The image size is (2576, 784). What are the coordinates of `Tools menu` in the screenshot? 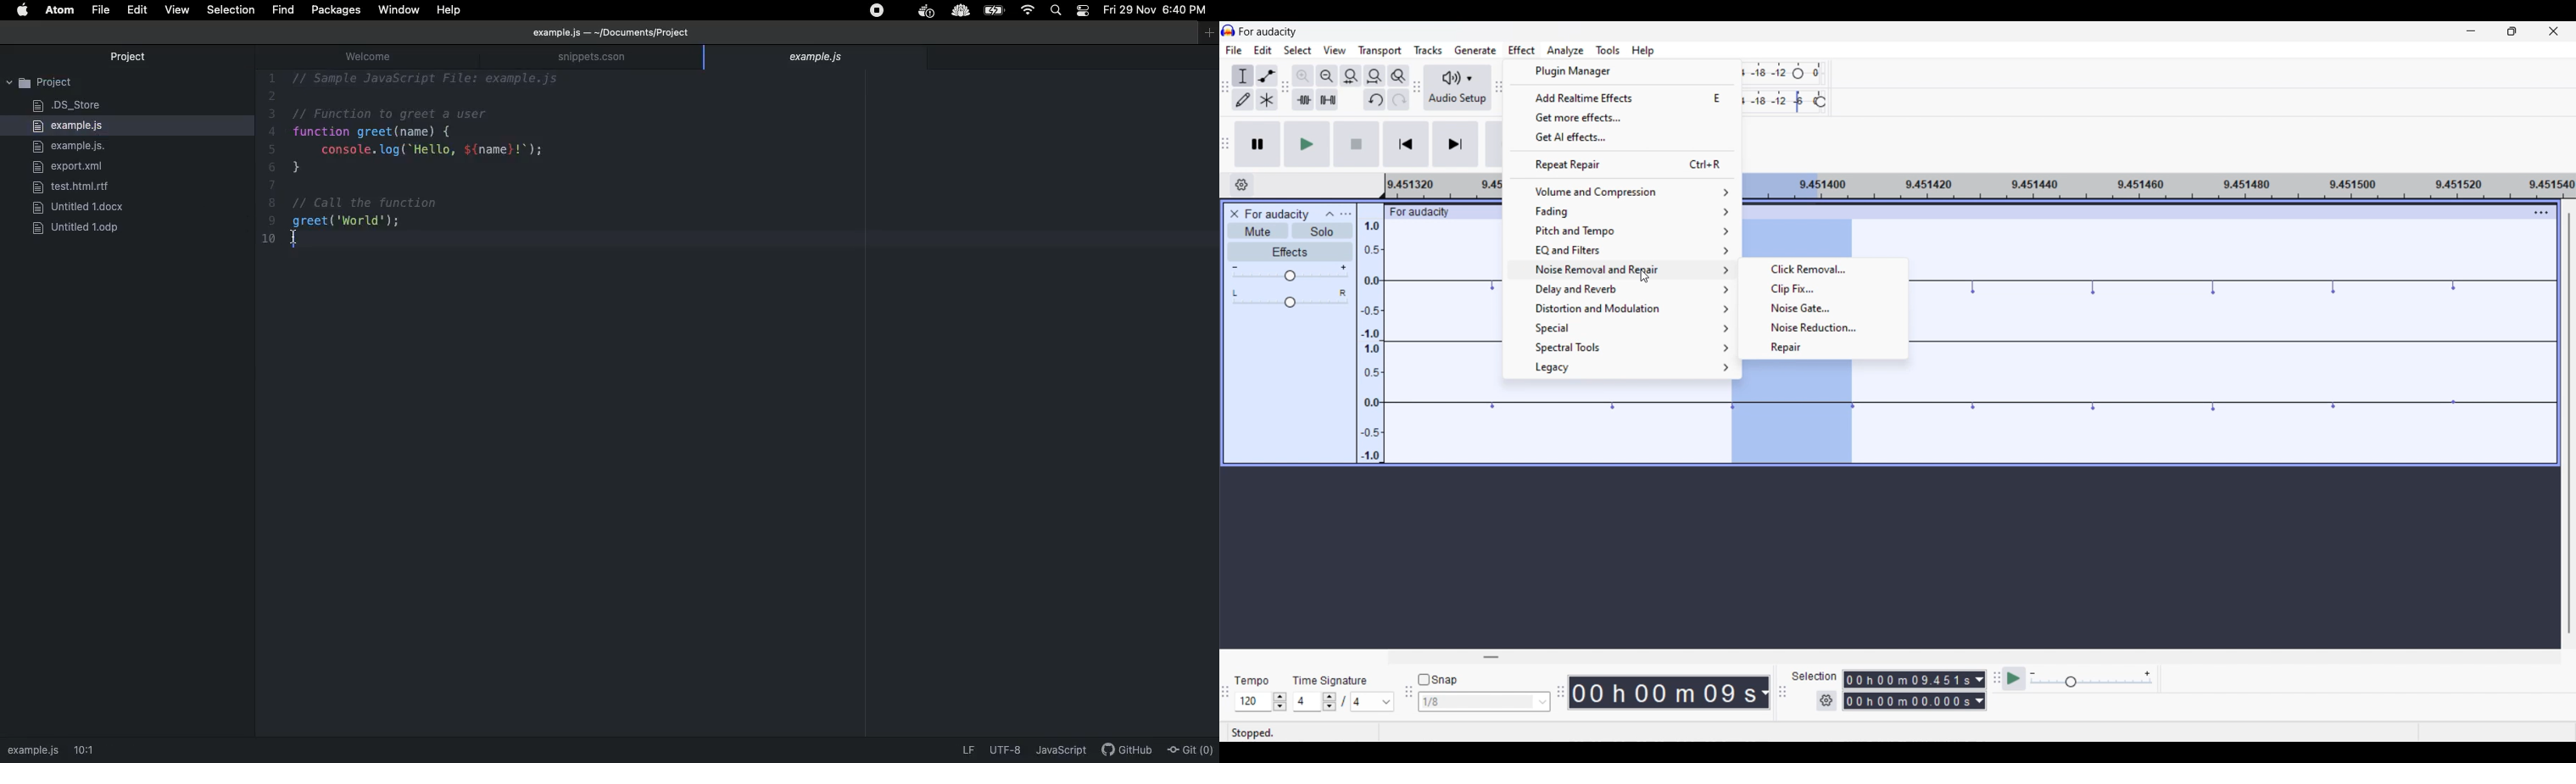 It's located at (1608, 50).